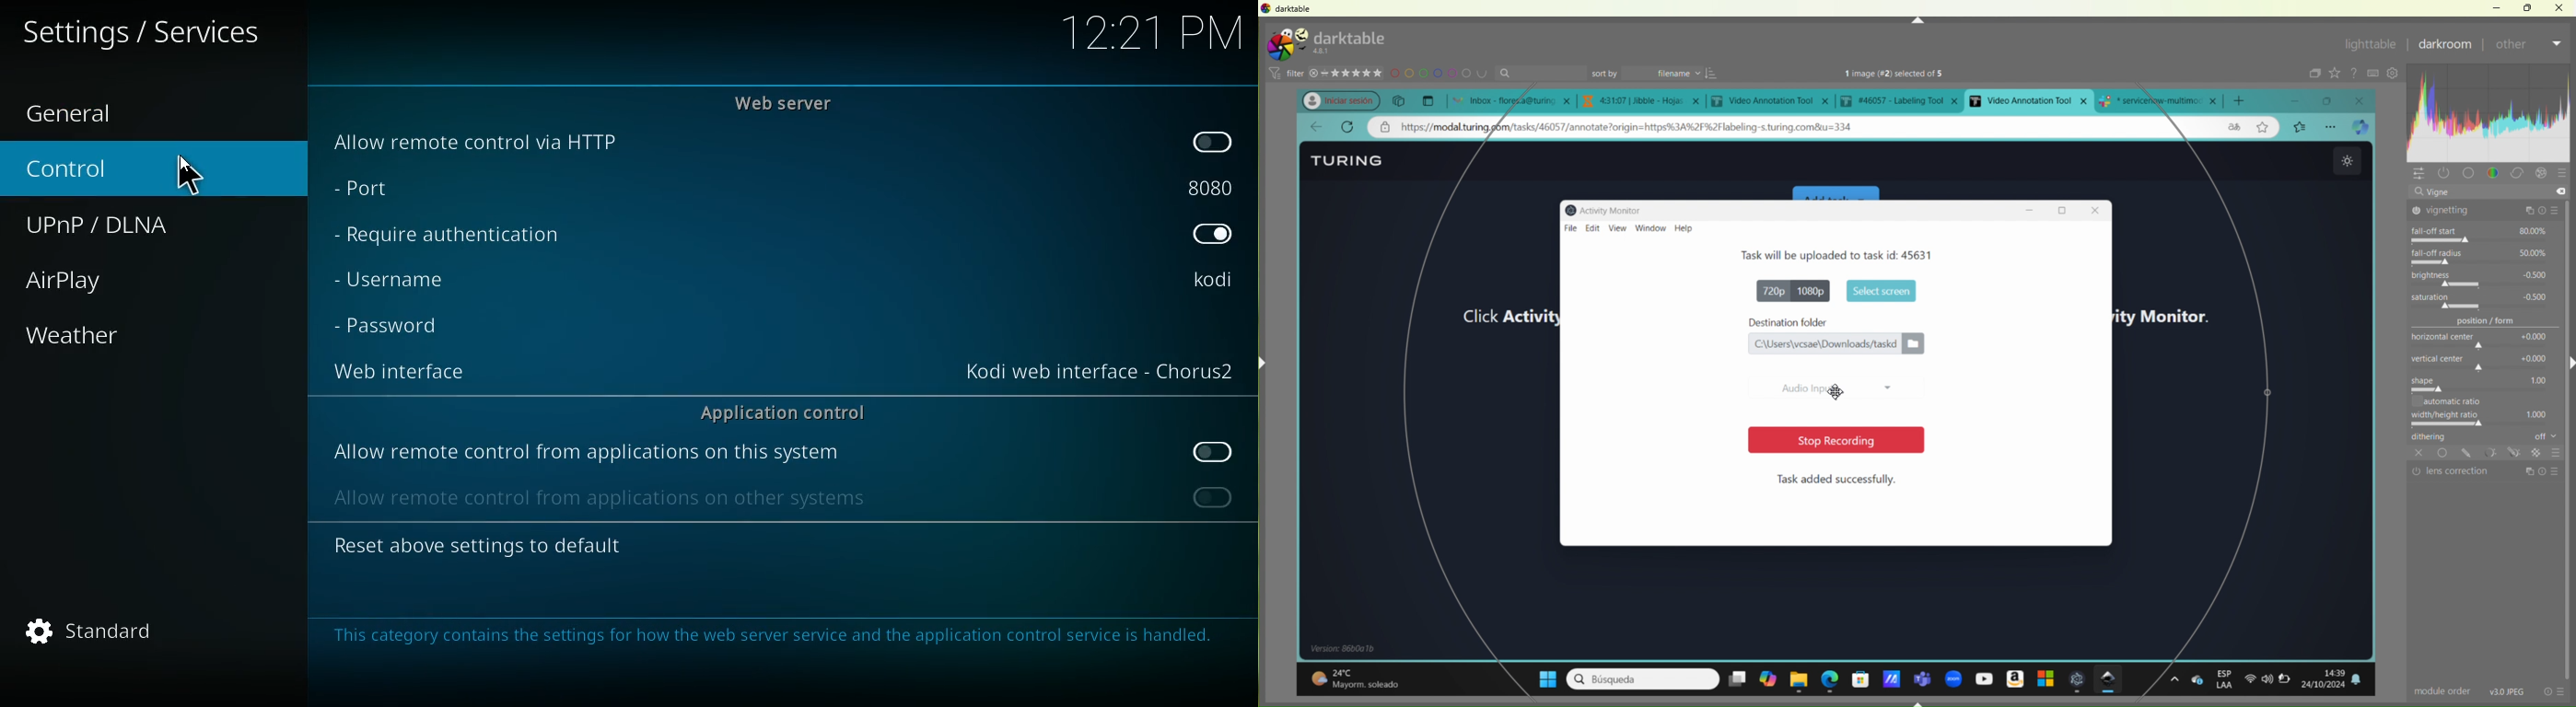  I want to click on search, so click(1544, 73).